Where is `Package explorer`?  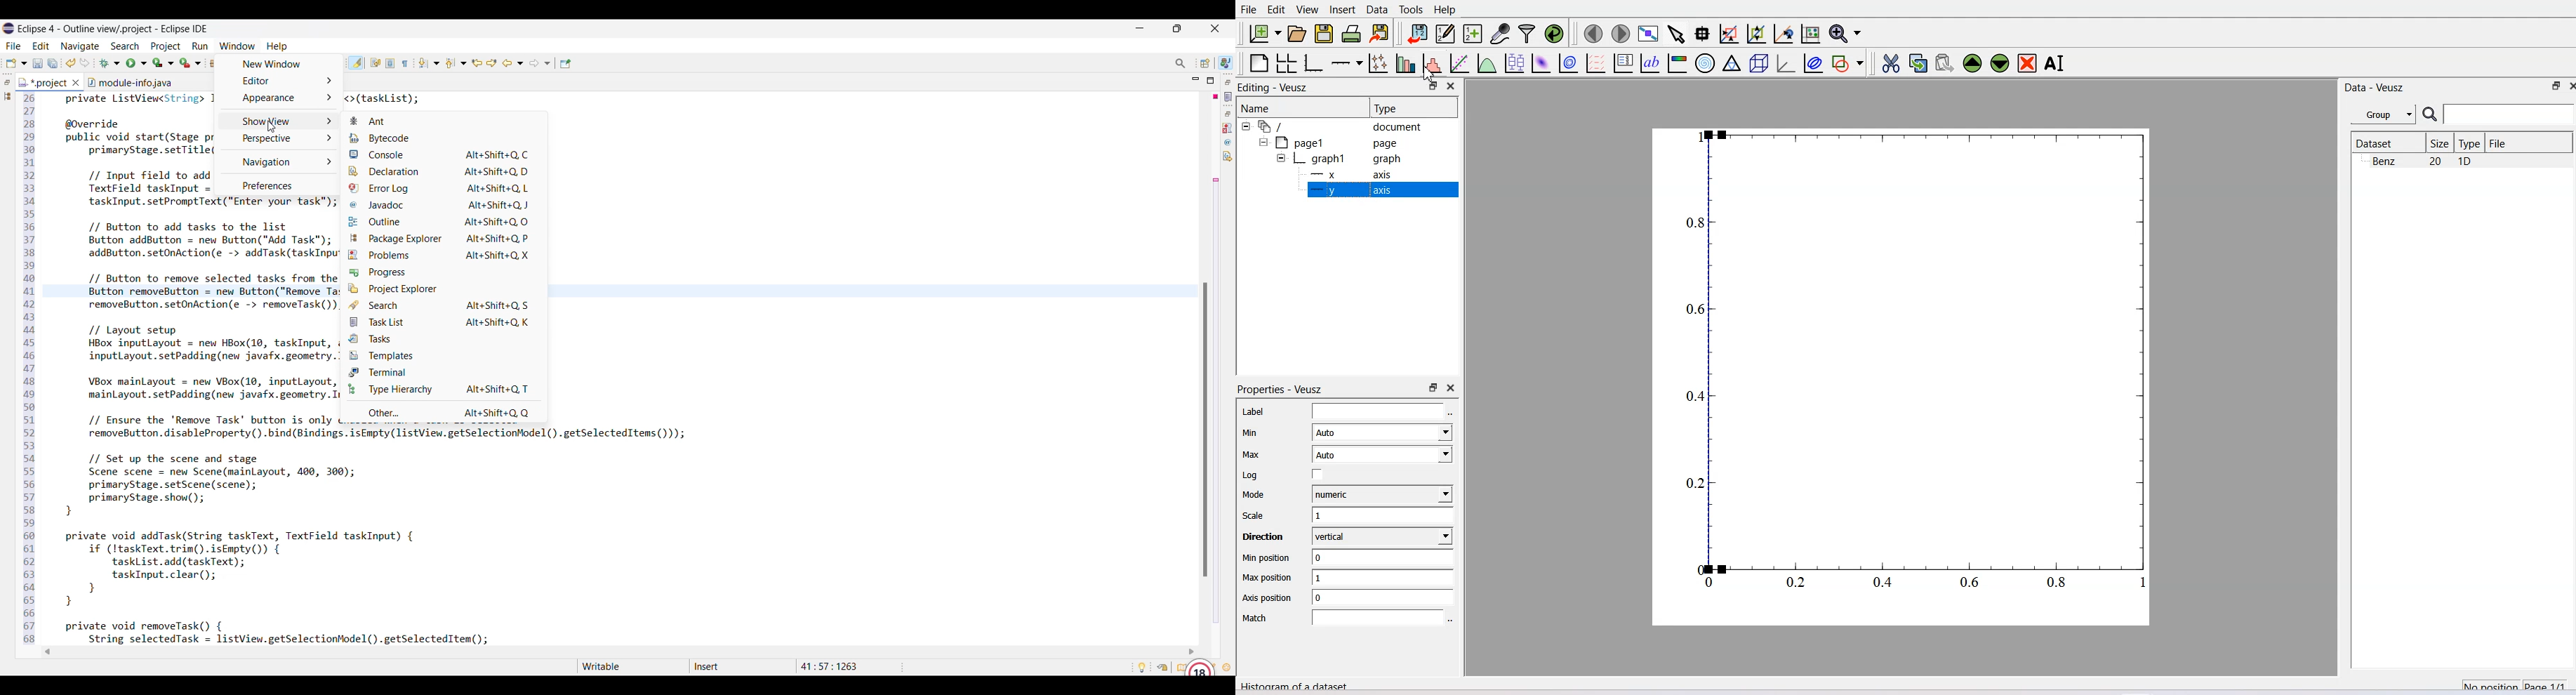
Package explorer is located at coordinates (7, 96).